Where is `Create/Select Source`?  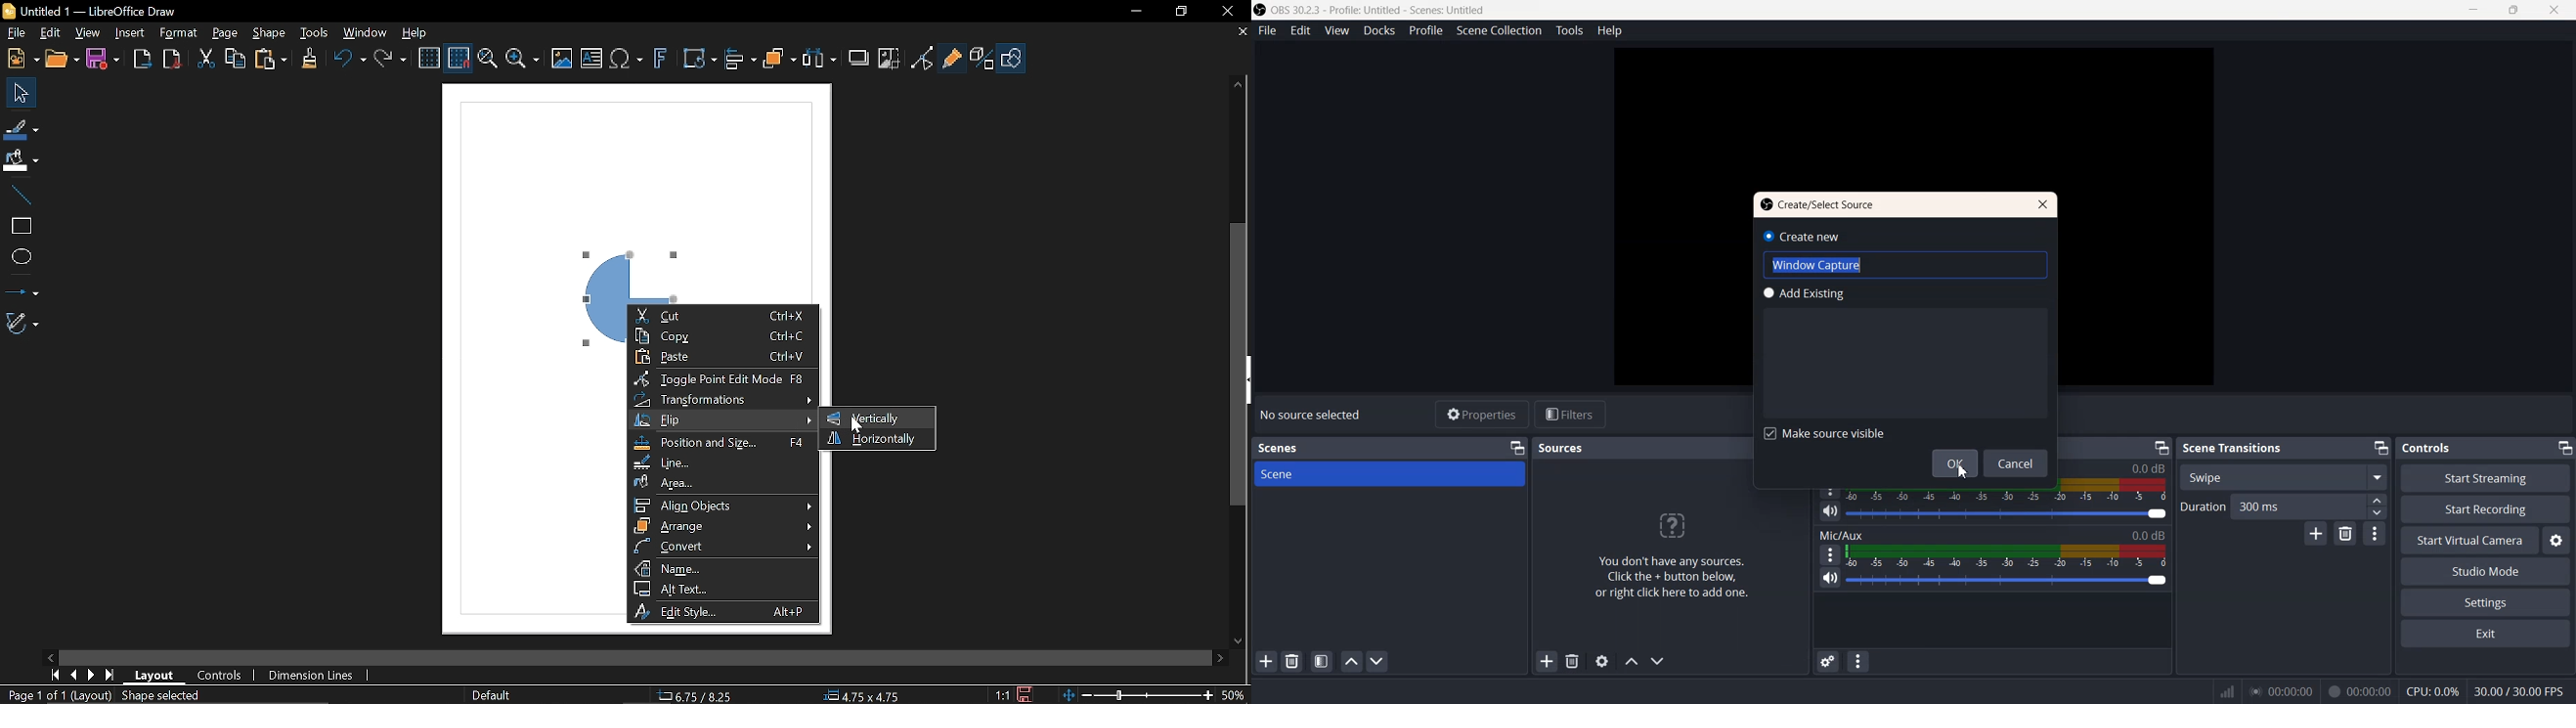 Create/Select Source is located at coordinates (1819, 206).